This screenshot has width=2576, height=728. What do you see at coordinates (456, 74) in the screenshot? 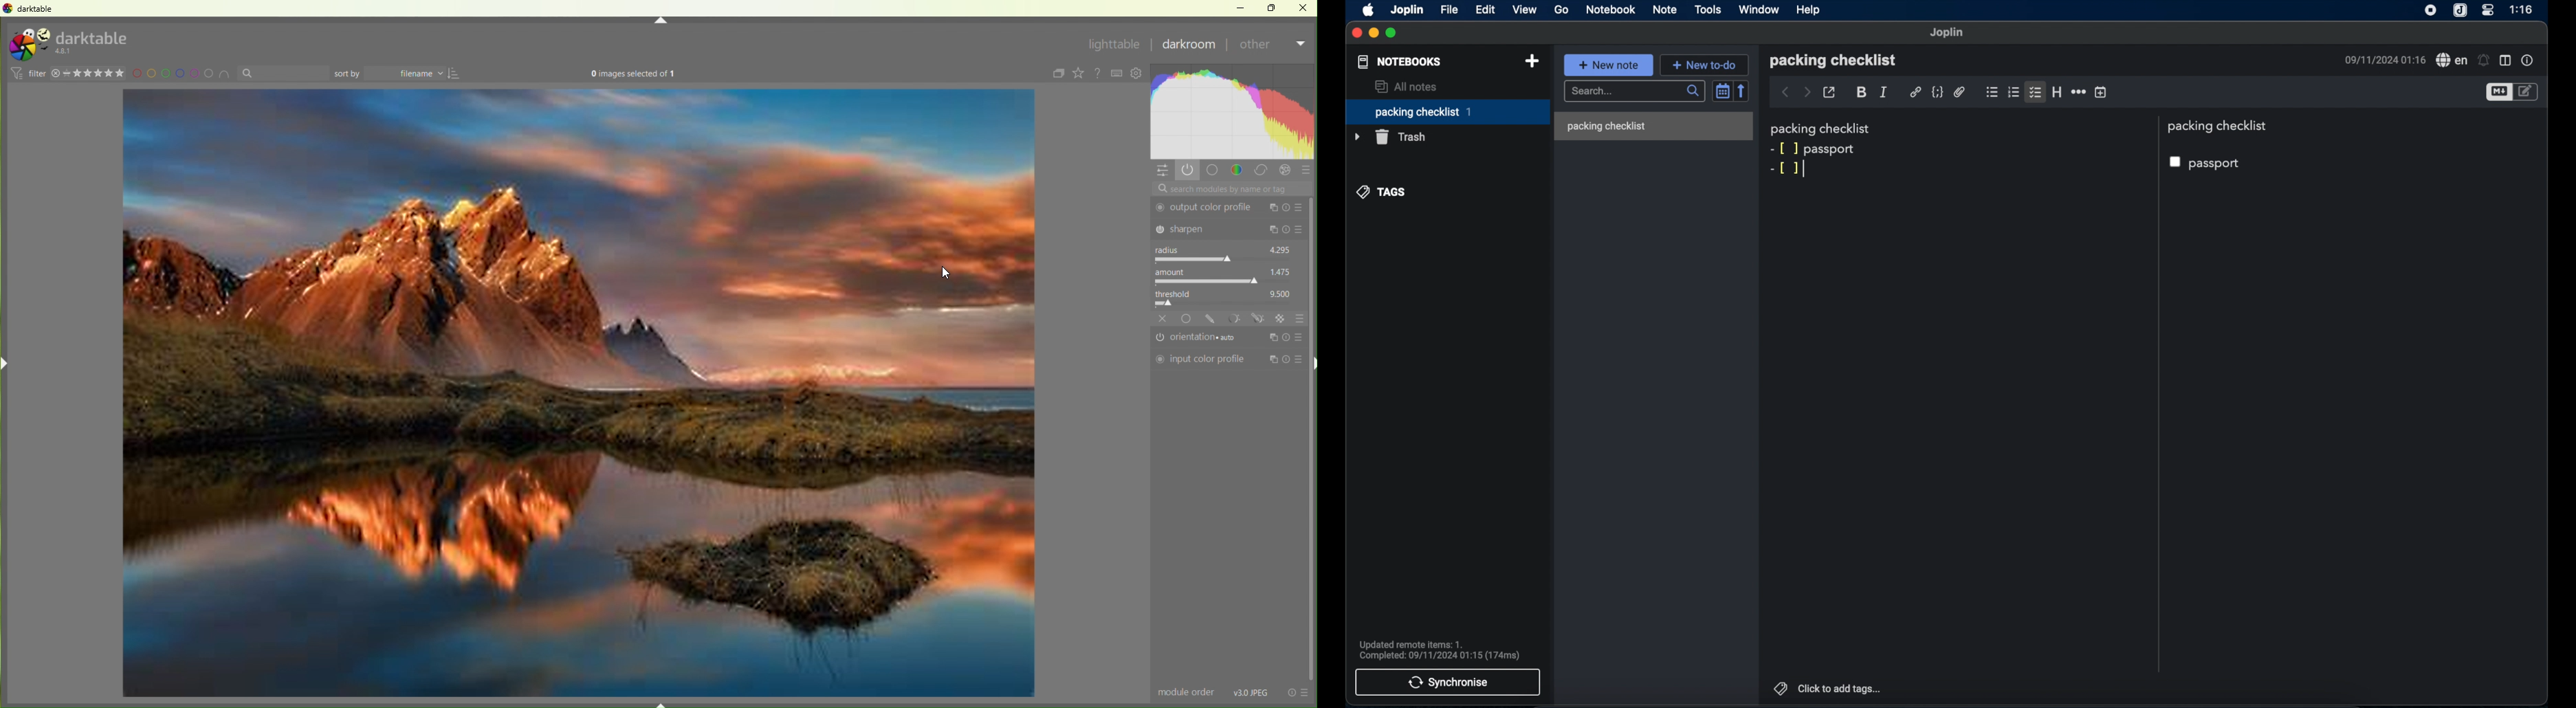
I see `sort` at bounding box center [456, 74].